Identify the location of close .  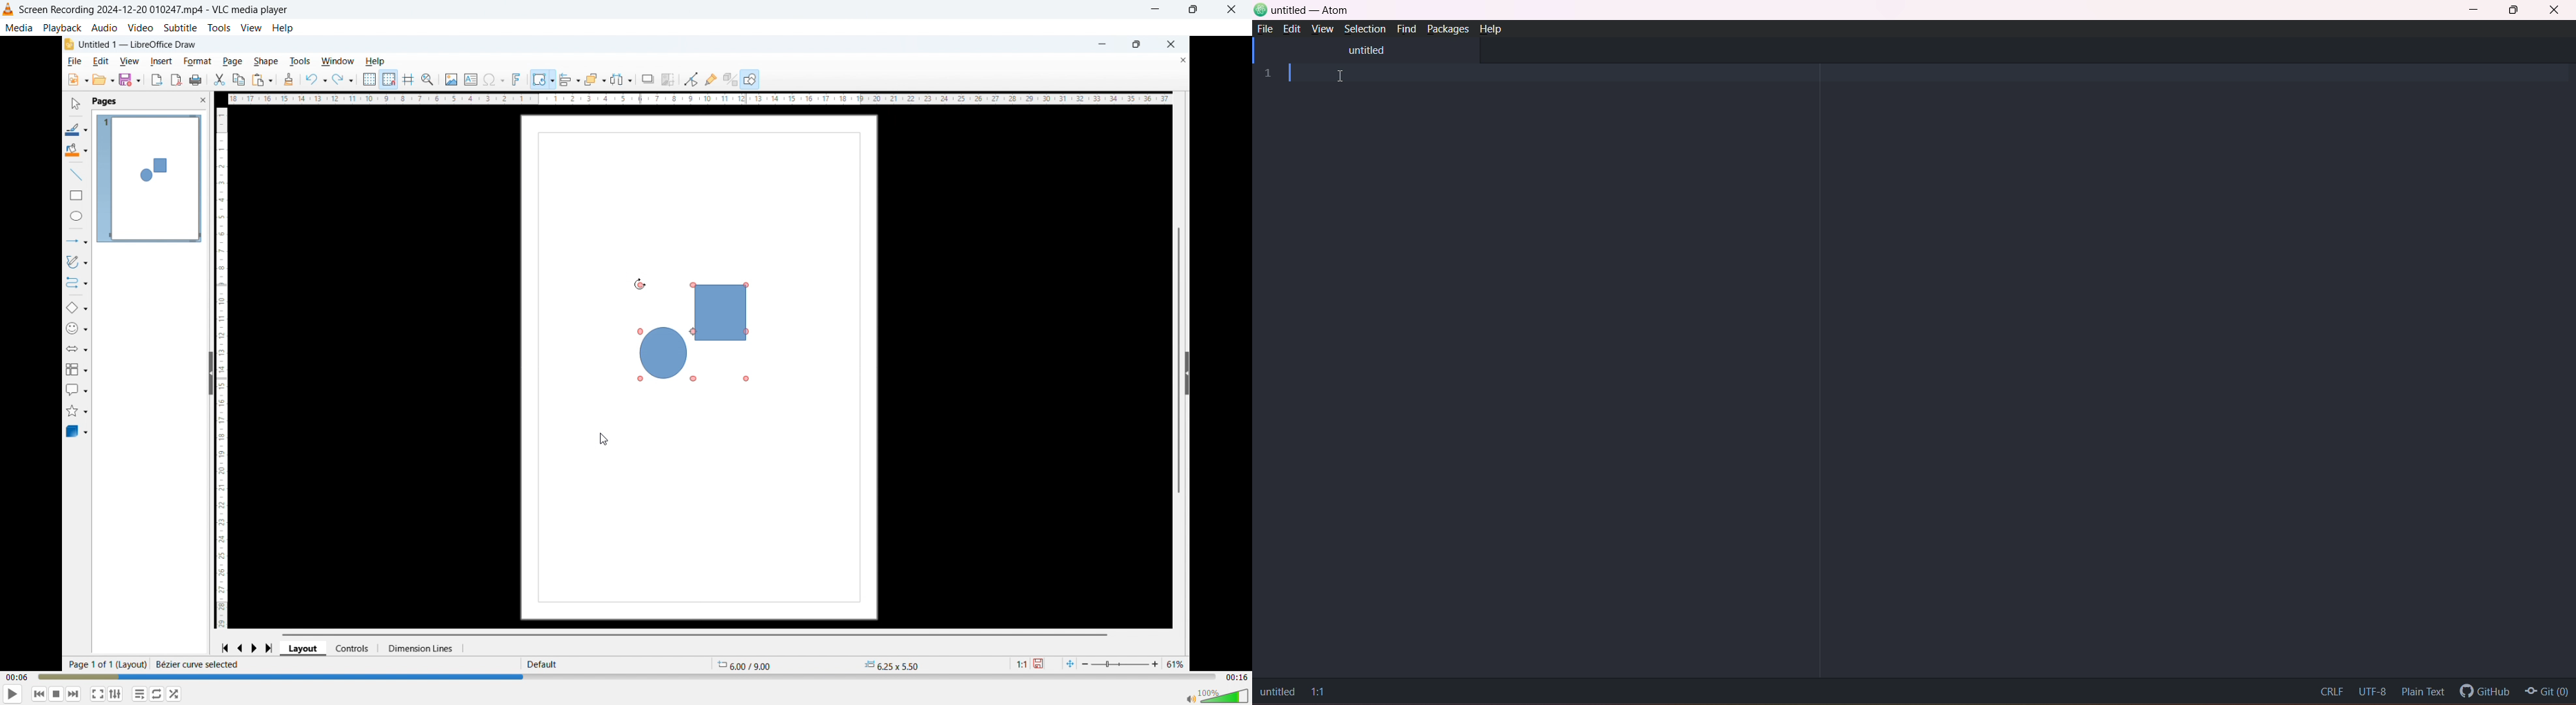
(1232, 10).